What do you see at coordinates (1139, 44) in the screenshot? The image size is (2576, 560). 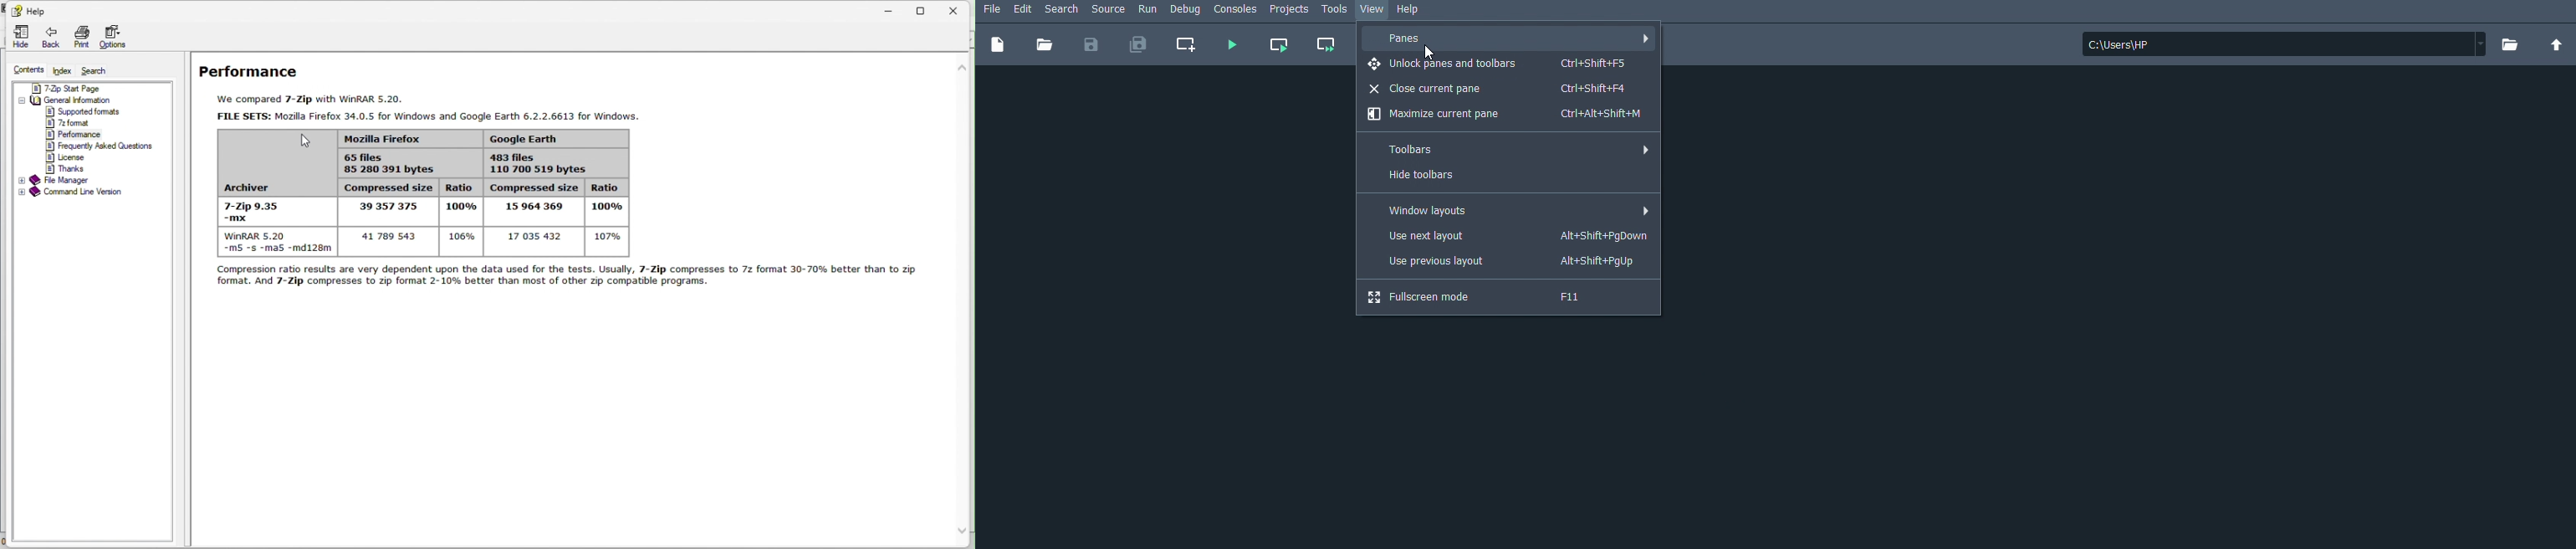 I see `Save all files` at bounding box center [1139, 44].